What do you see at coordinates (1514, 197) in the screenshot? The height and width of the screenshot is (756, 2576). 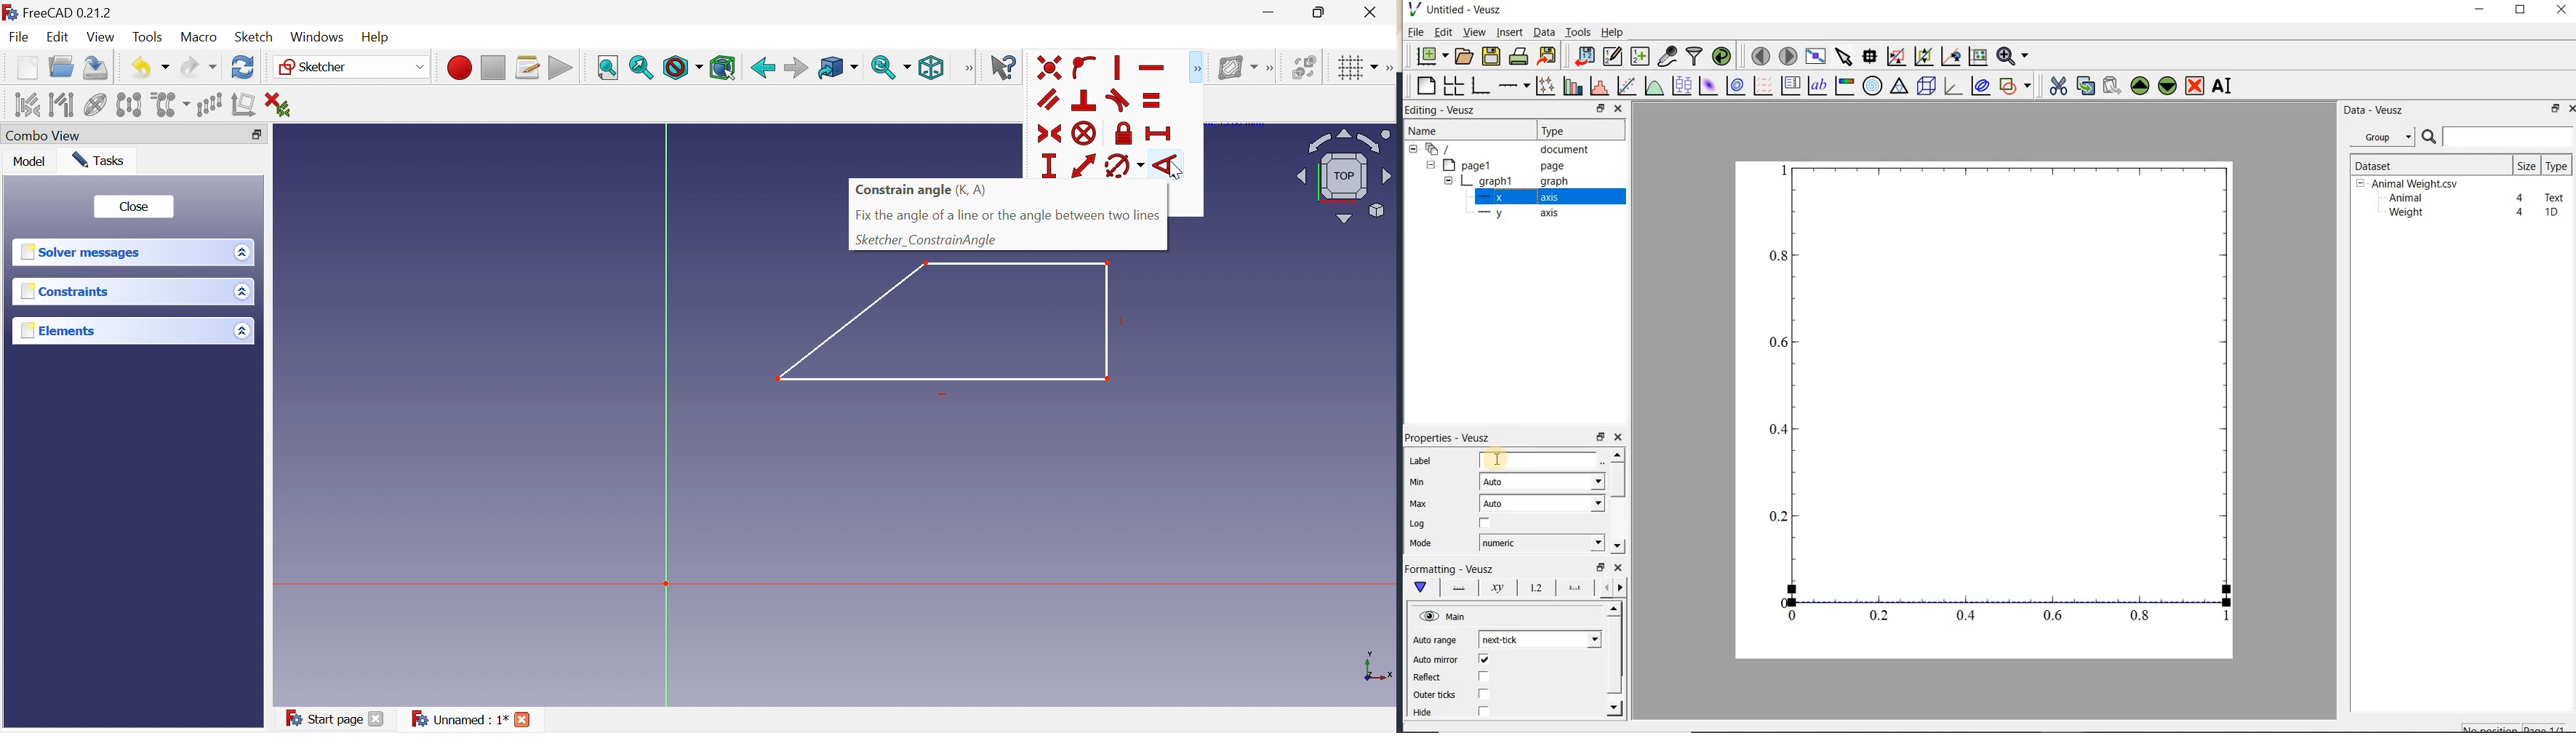 I see `axis` at bounding box center [1514, 197].